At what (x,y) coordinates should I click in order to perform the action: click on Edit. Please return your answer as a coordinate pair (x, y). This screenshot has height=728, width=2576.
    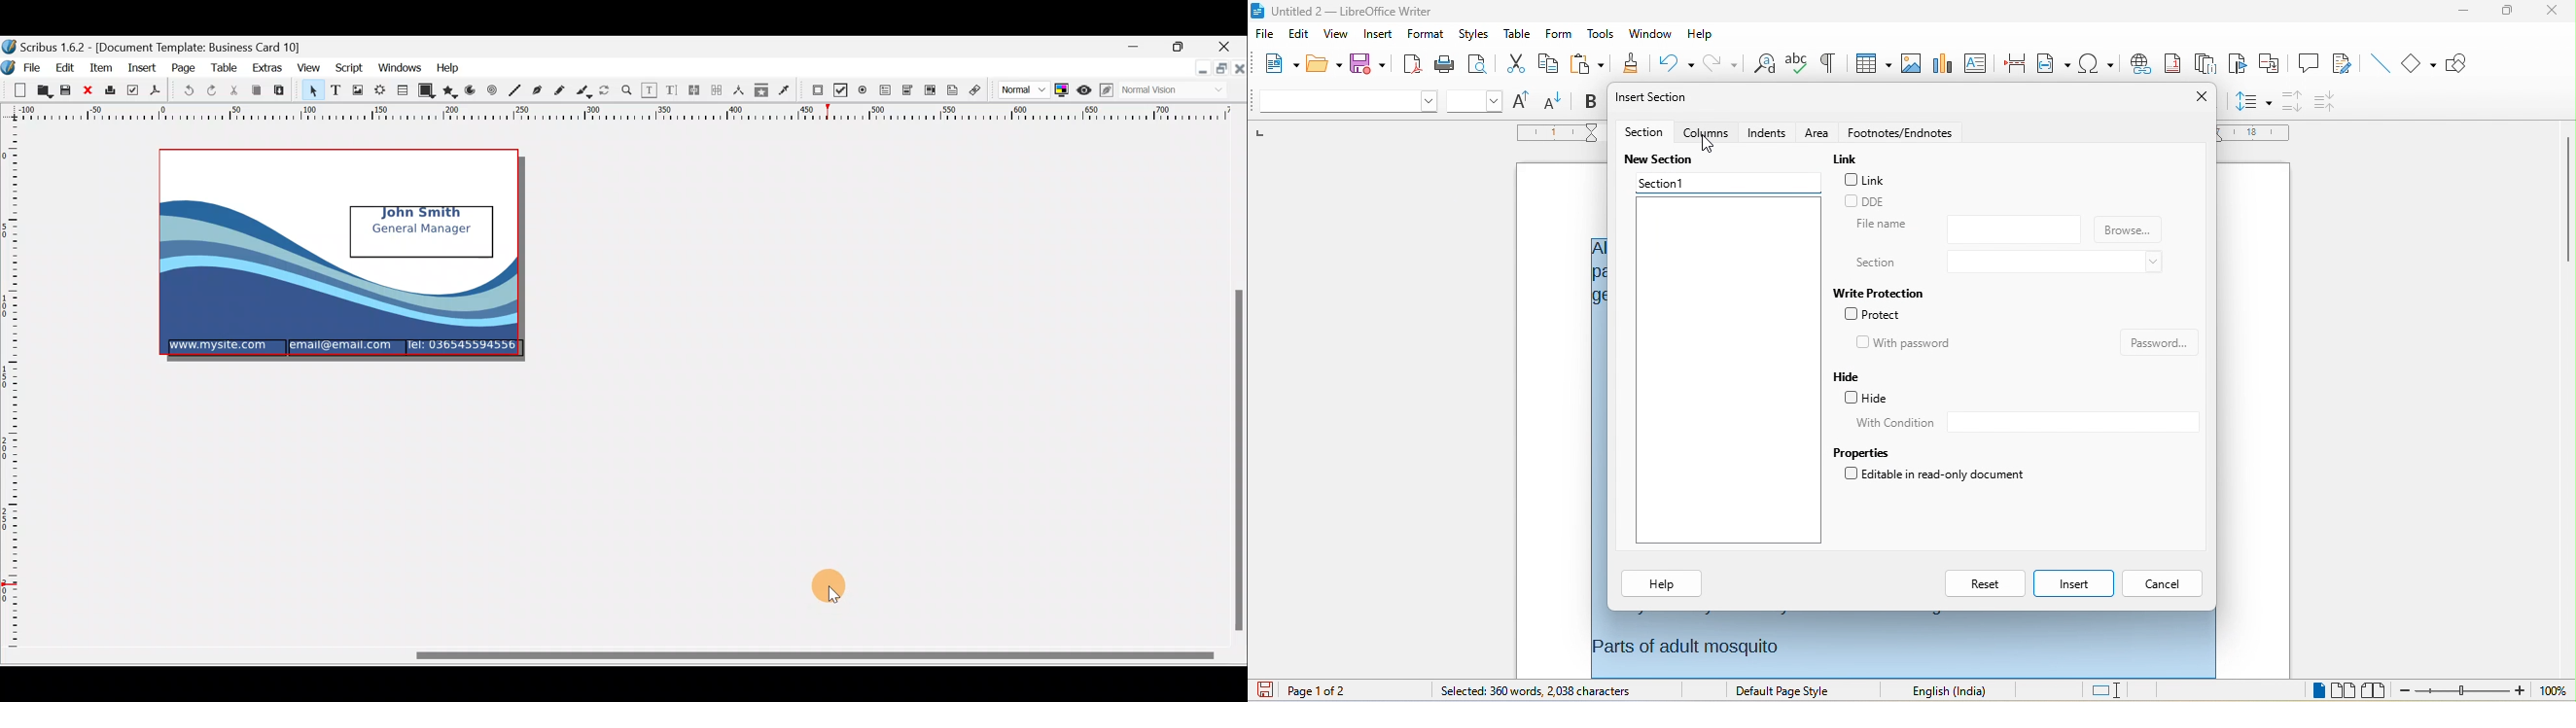
    Looking at the image, I should click on (65, 68).